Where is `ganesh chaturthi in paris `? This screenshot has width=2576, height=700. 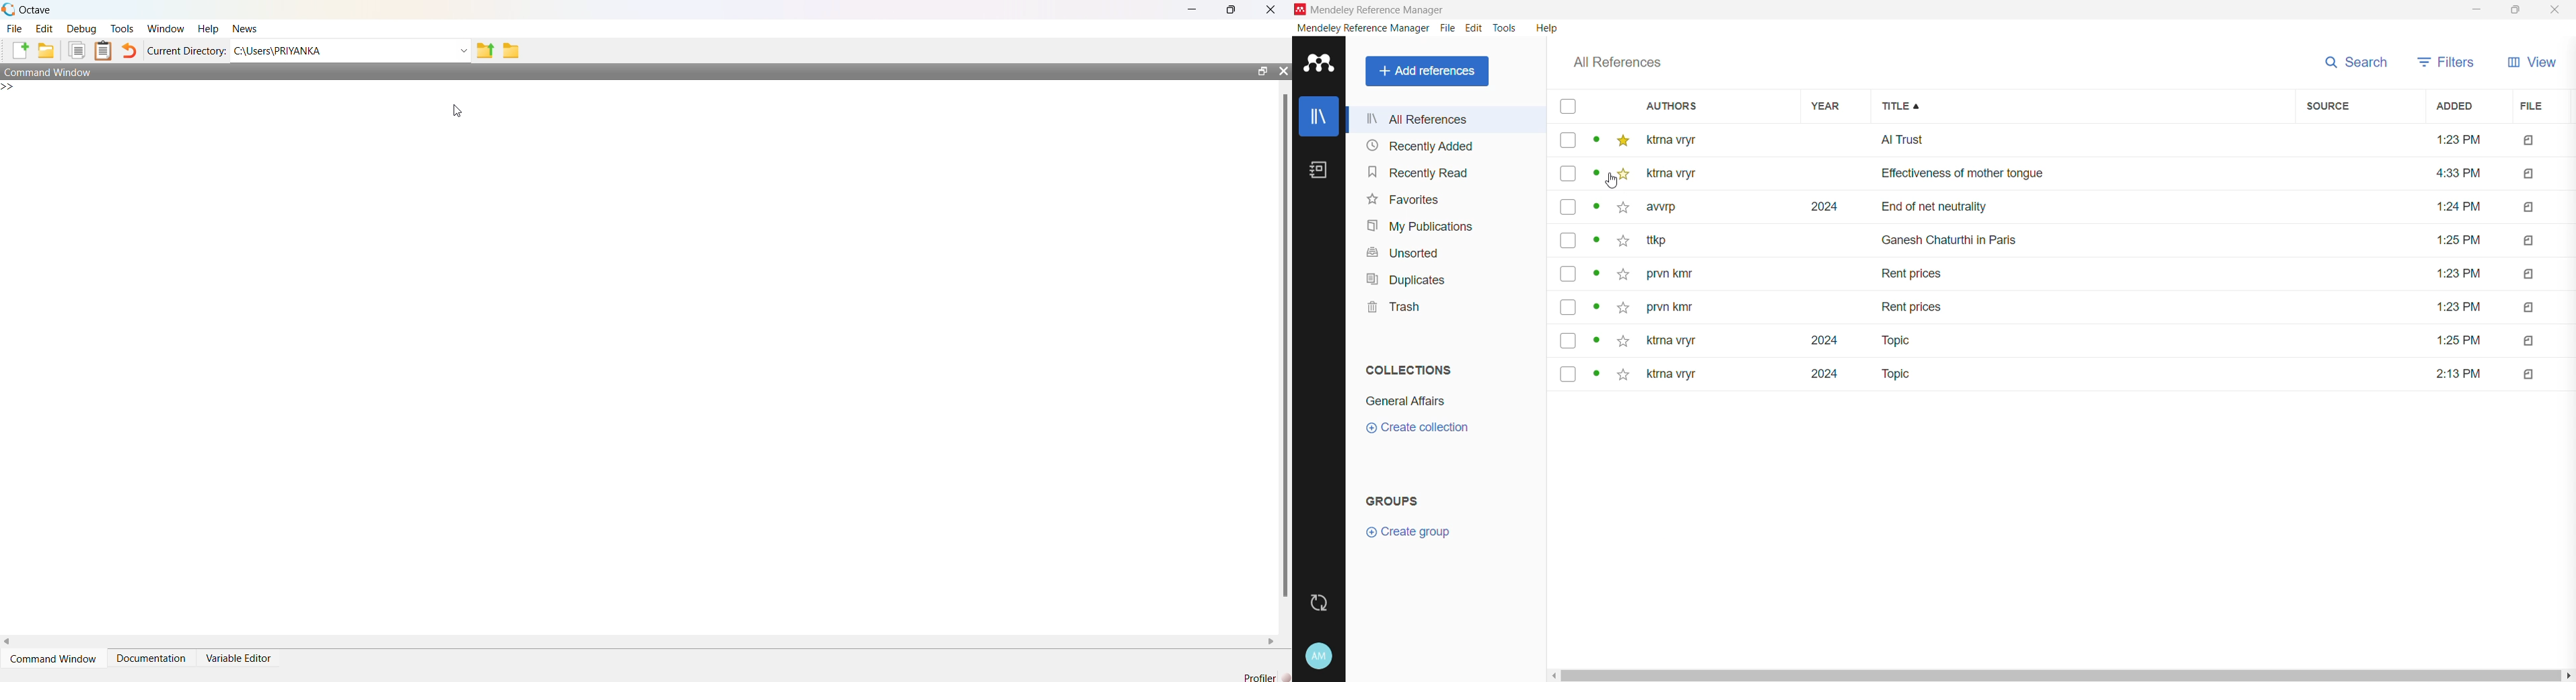 ganesh chaturthi in paris  is located at coordinates (1965, 235).